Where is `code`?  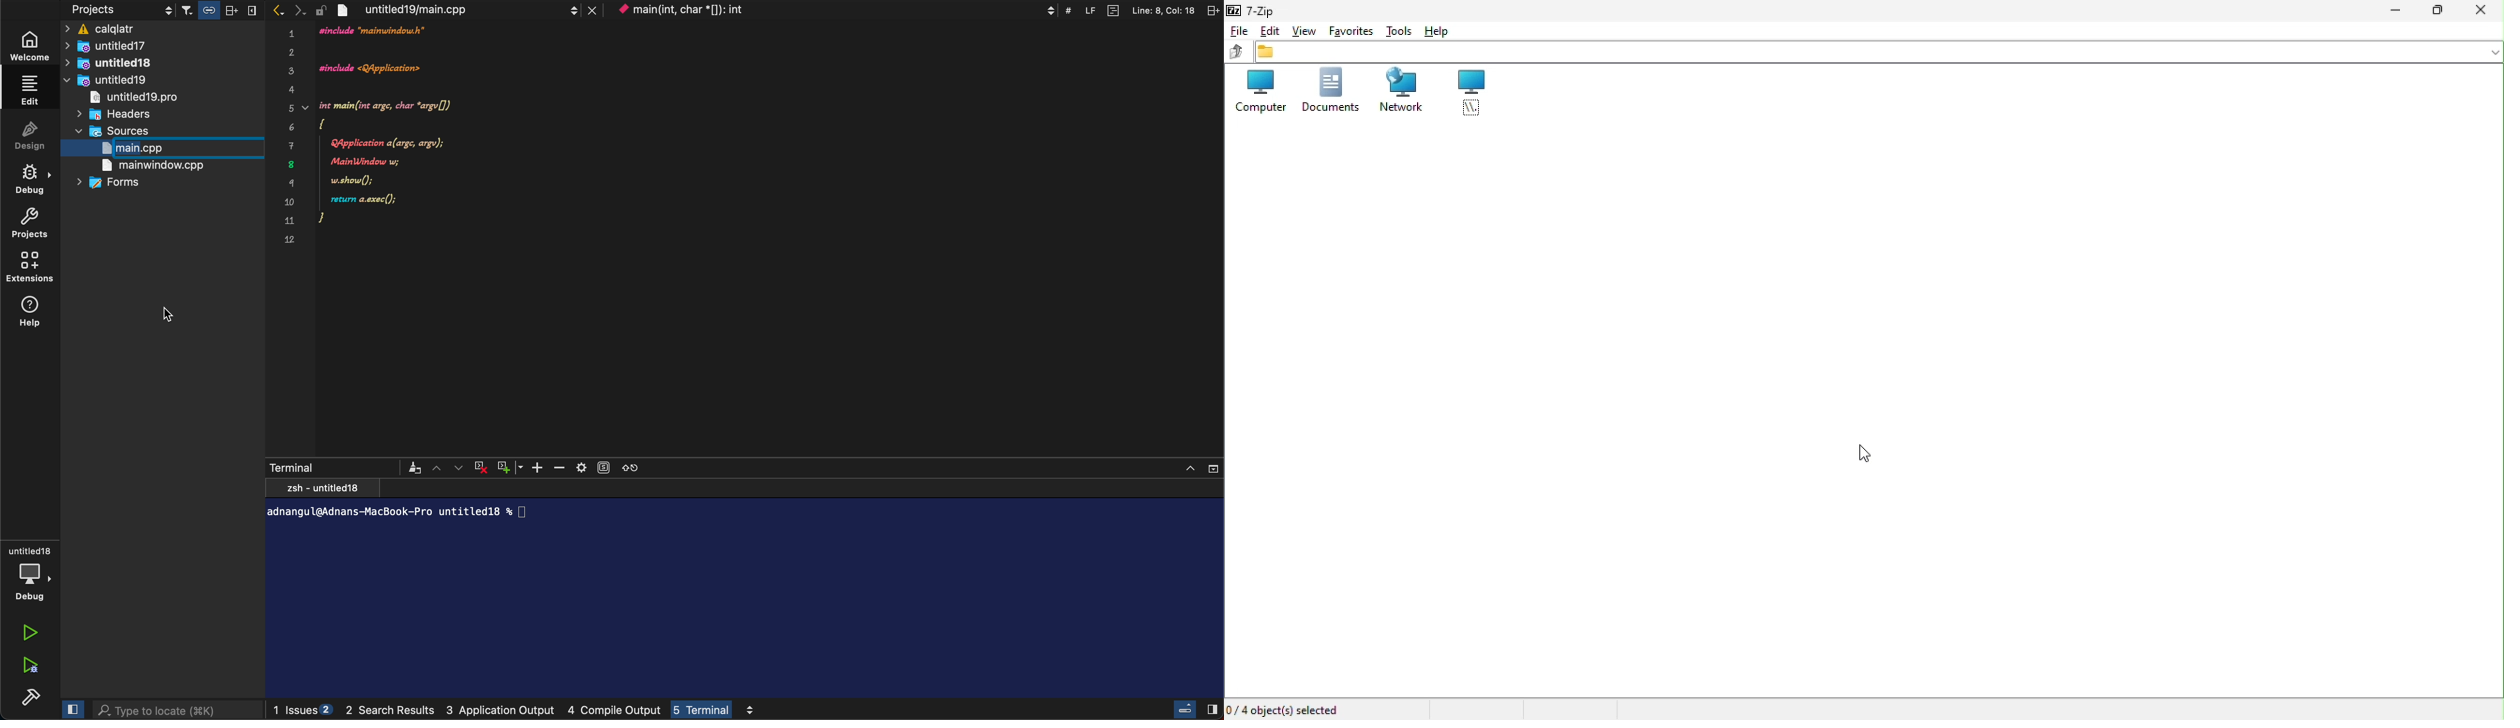
code is located at coordinates (401, 136).